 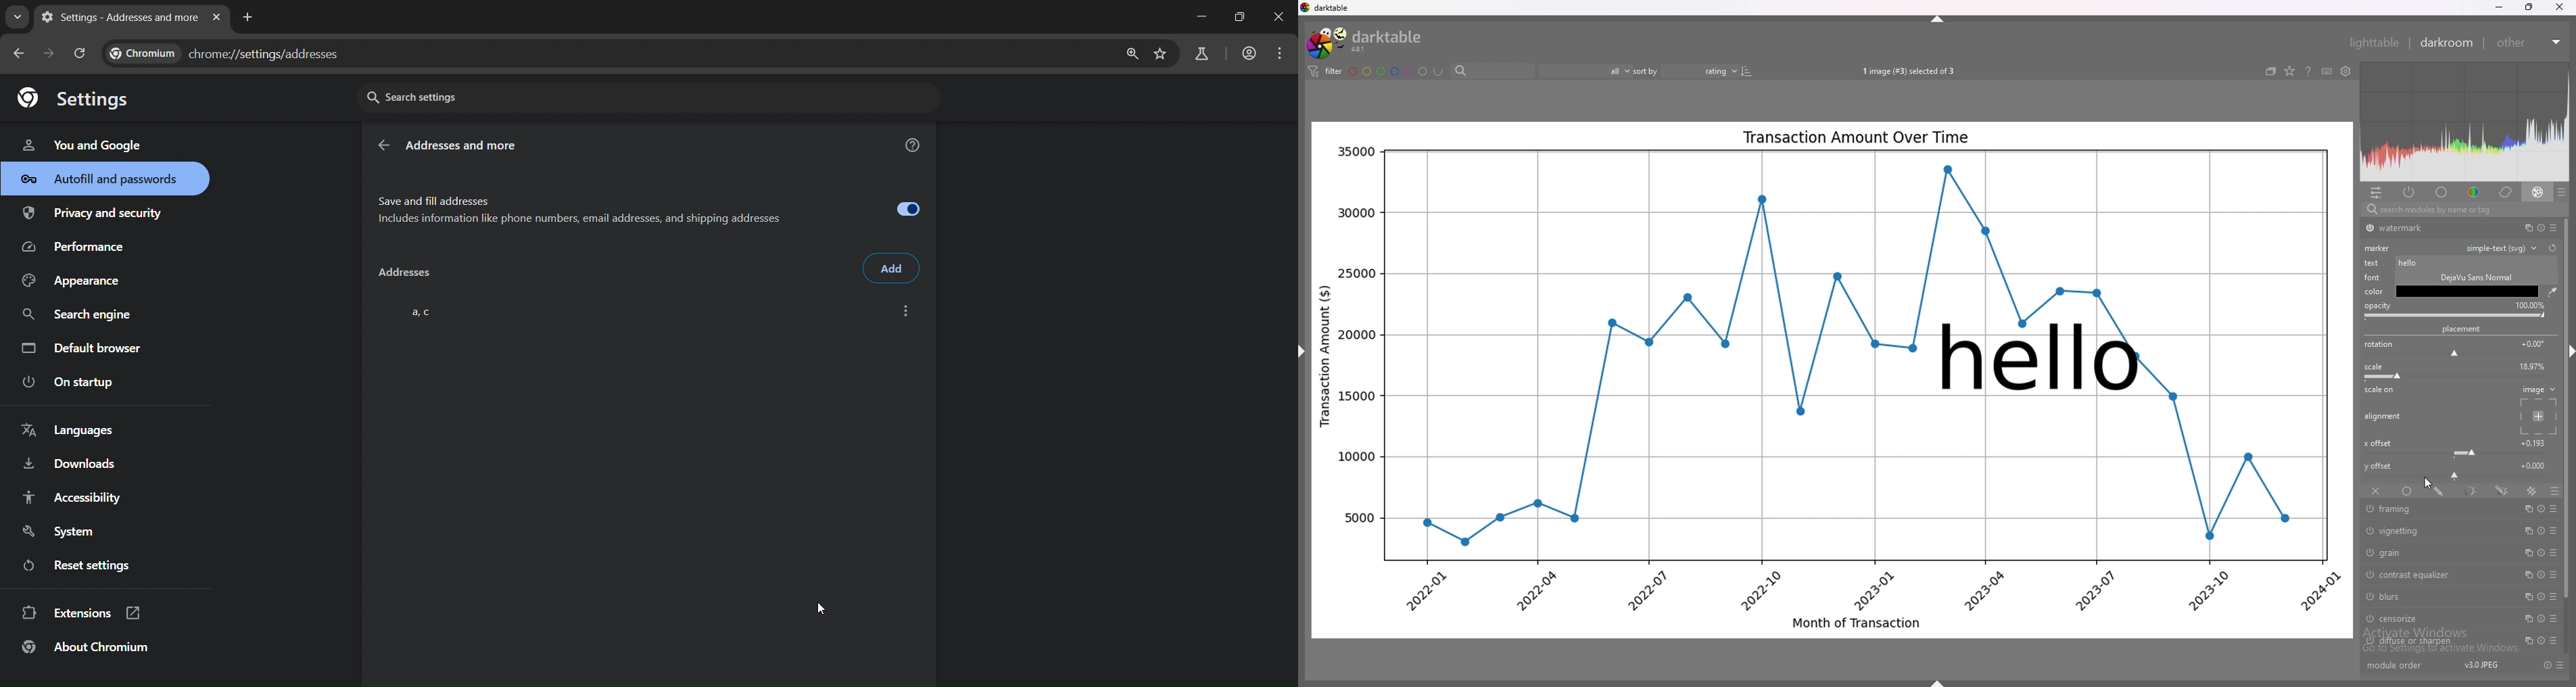 What do you see at coordinates (2506, 248) in the screenshot?
I see `watermark type` at bounding box center [2506, 248].